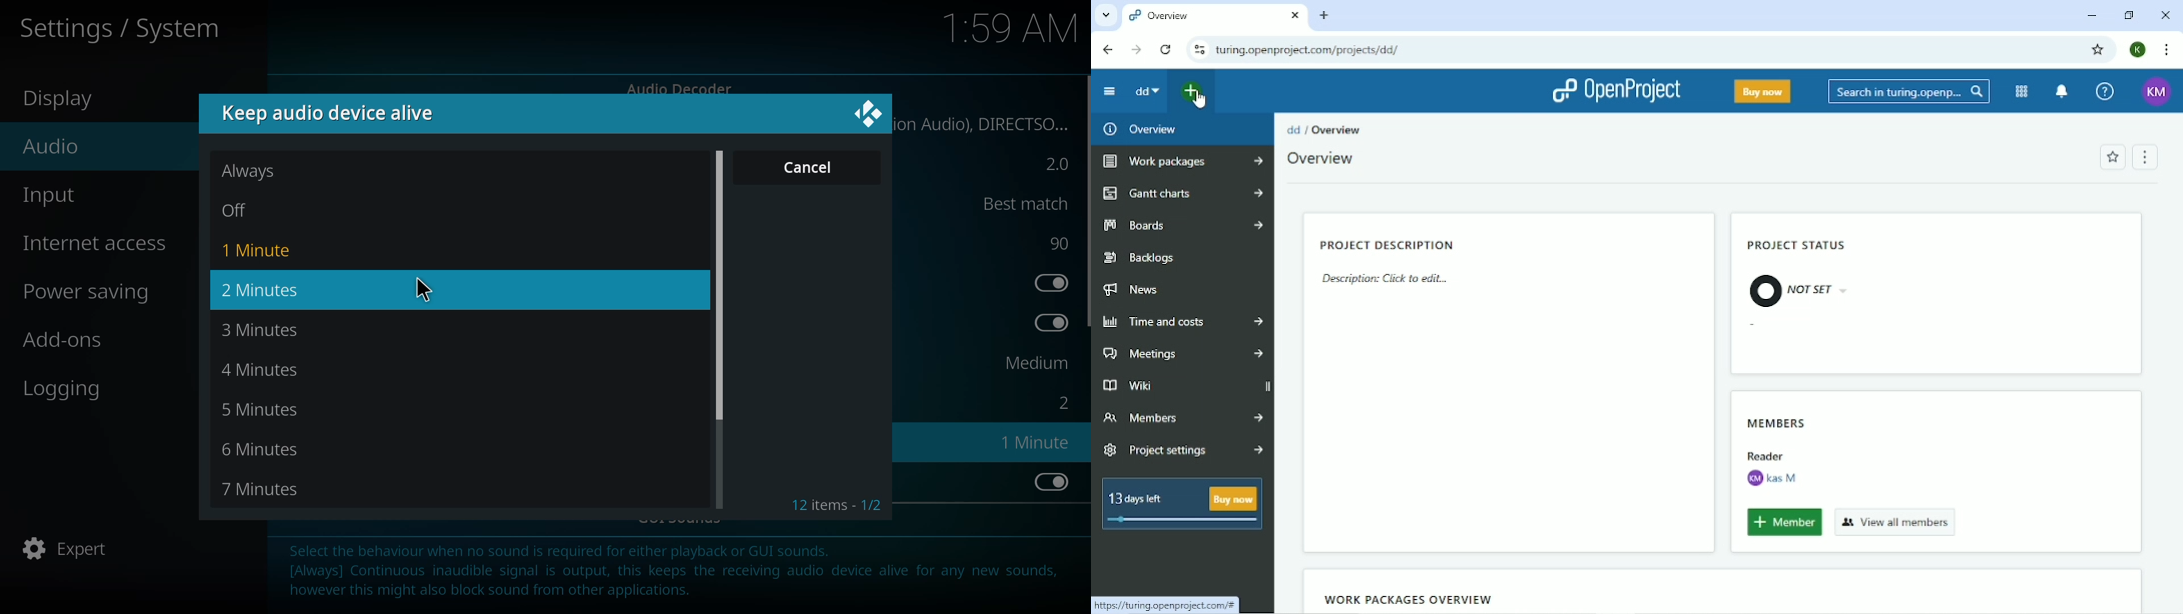  I want to click on off, so click(248, 211).